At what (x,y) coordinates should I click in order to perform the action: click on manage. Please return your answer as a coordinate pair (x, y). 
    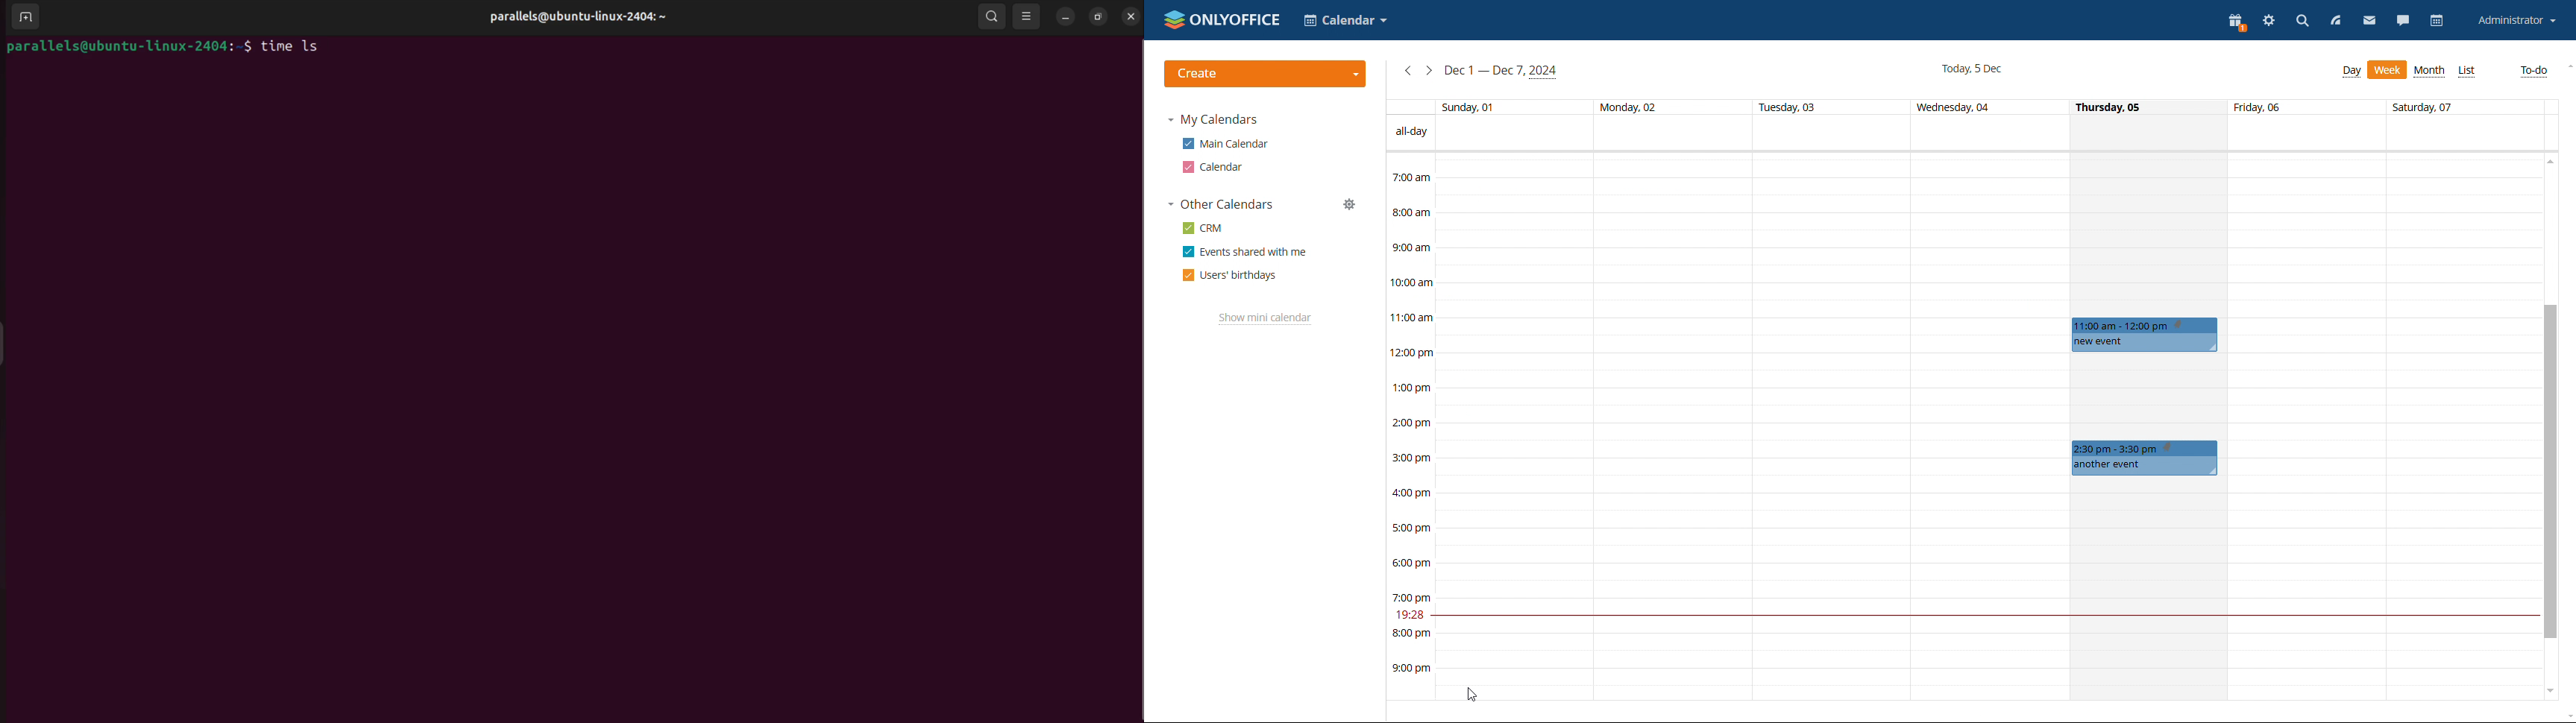
    Looking at the image, I should click on (1351, 204).